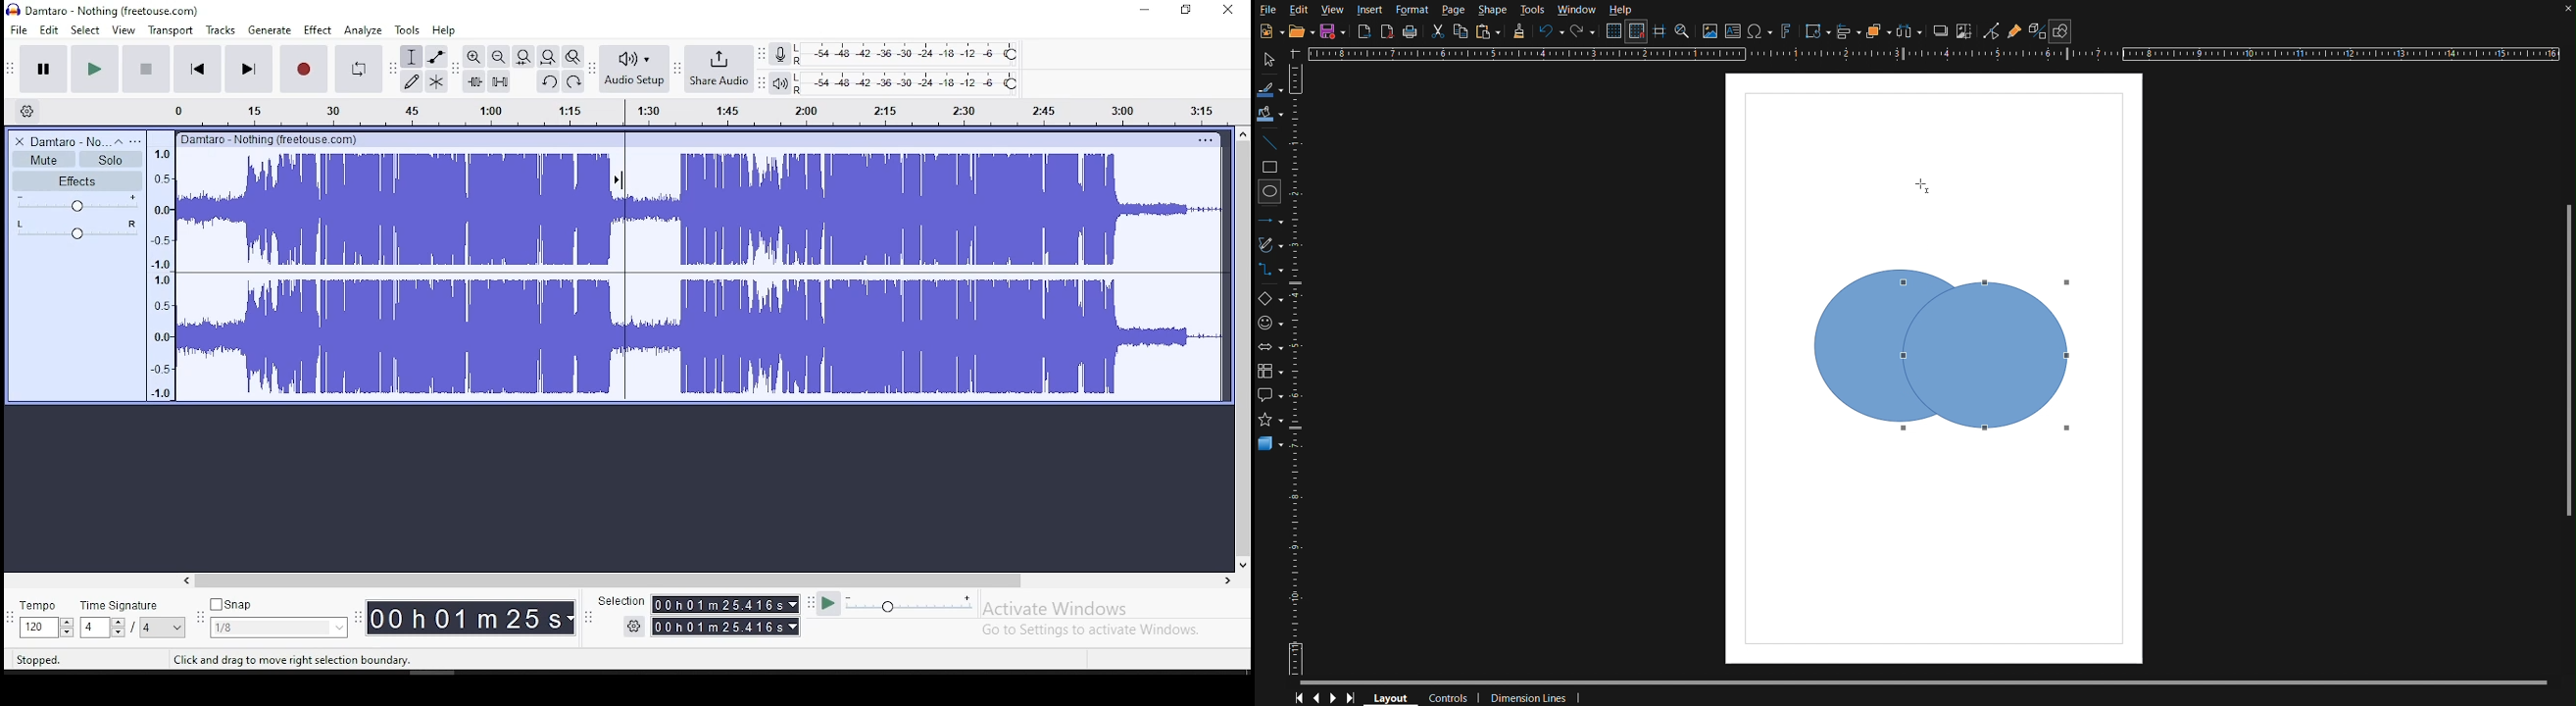  I want to click on Transformation, so click(1817, 32).